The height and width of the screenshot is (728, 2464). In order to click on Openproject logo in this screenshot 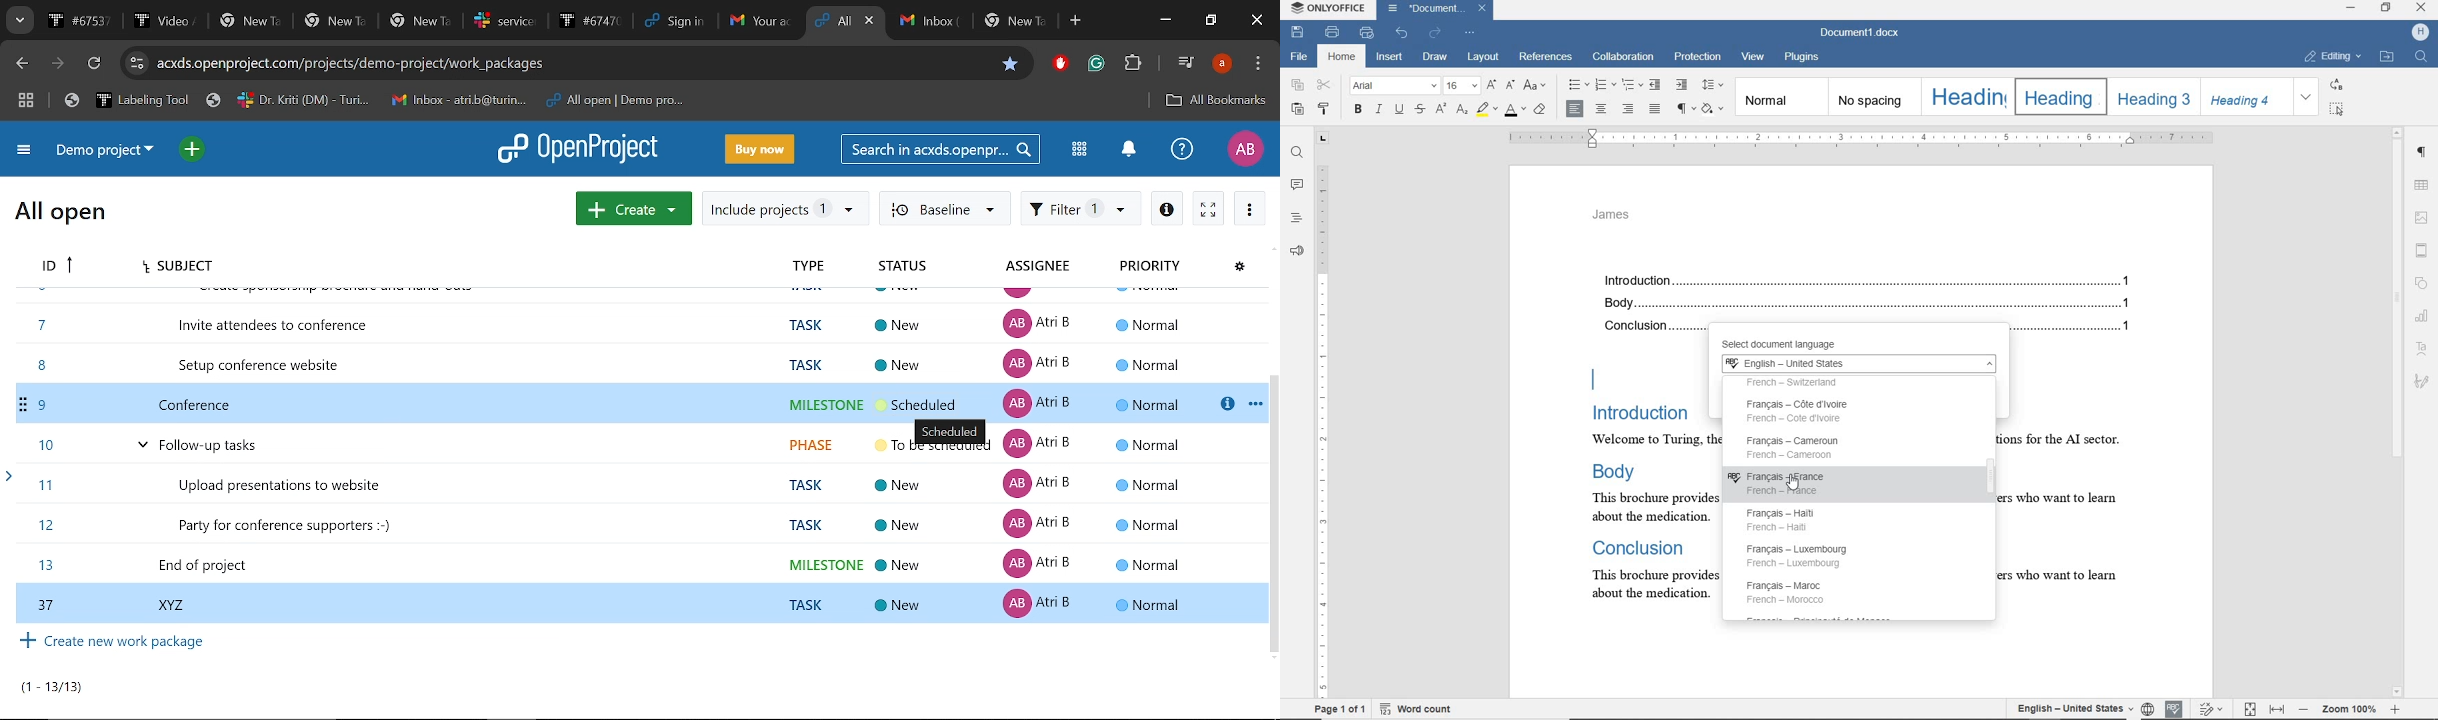, I will do `click(579, 148)`.